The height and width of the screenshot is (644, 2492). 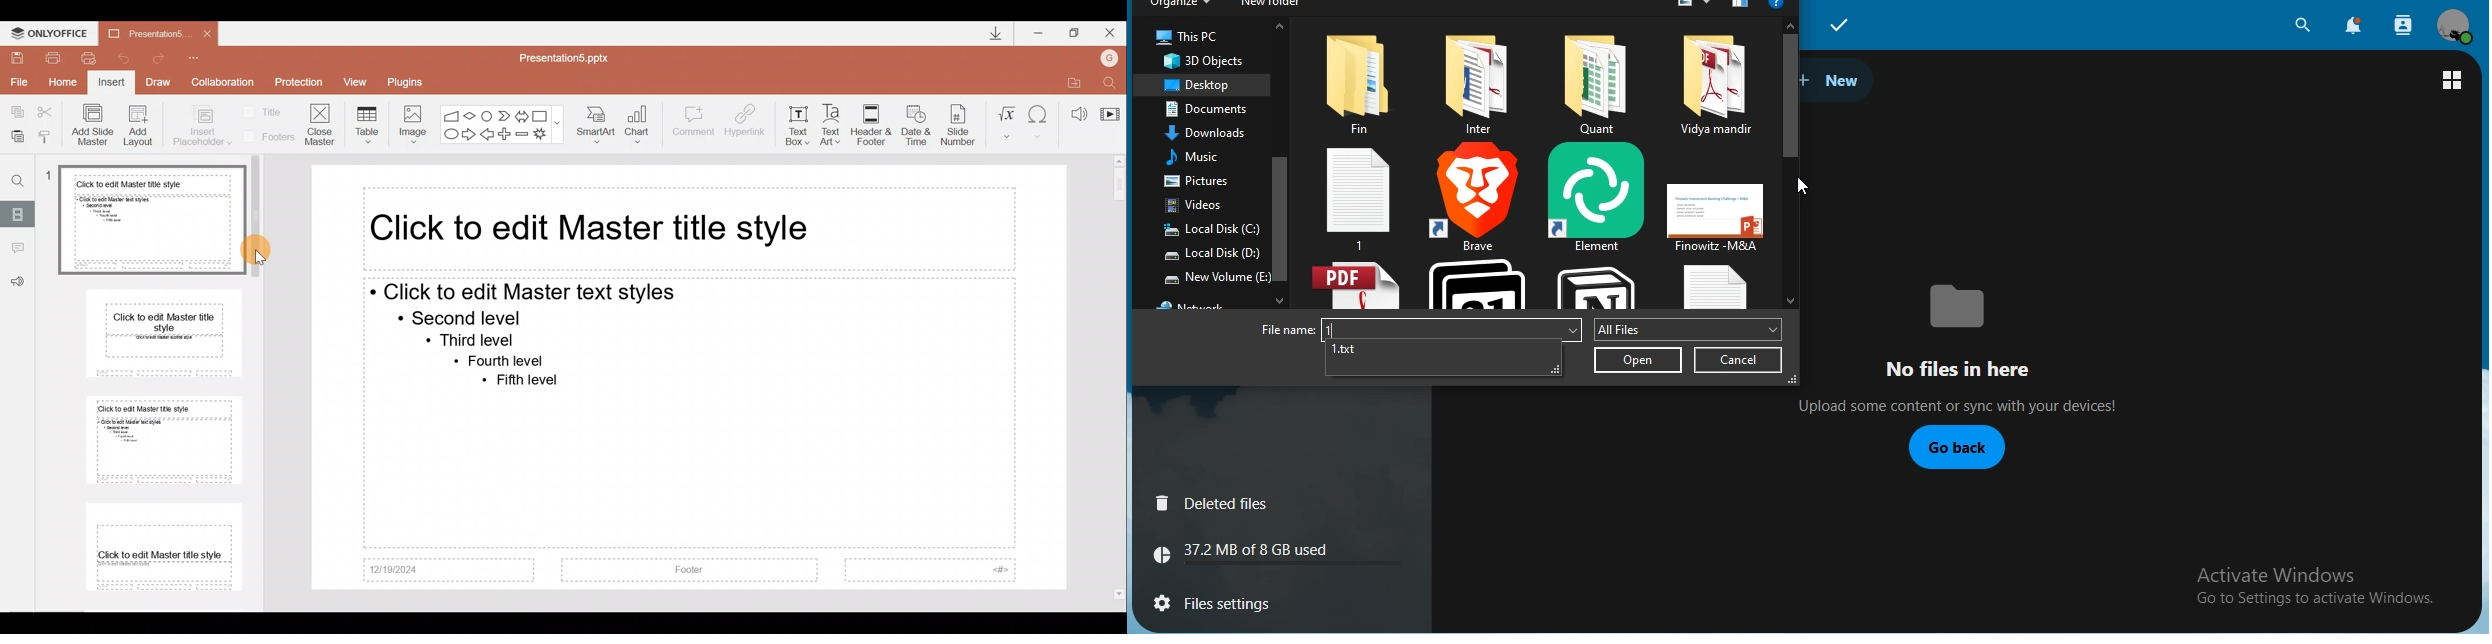 What do you see at coordinates (1479, 197) in the screenshot?
I see `brave` at bounding box center [1479, 197].